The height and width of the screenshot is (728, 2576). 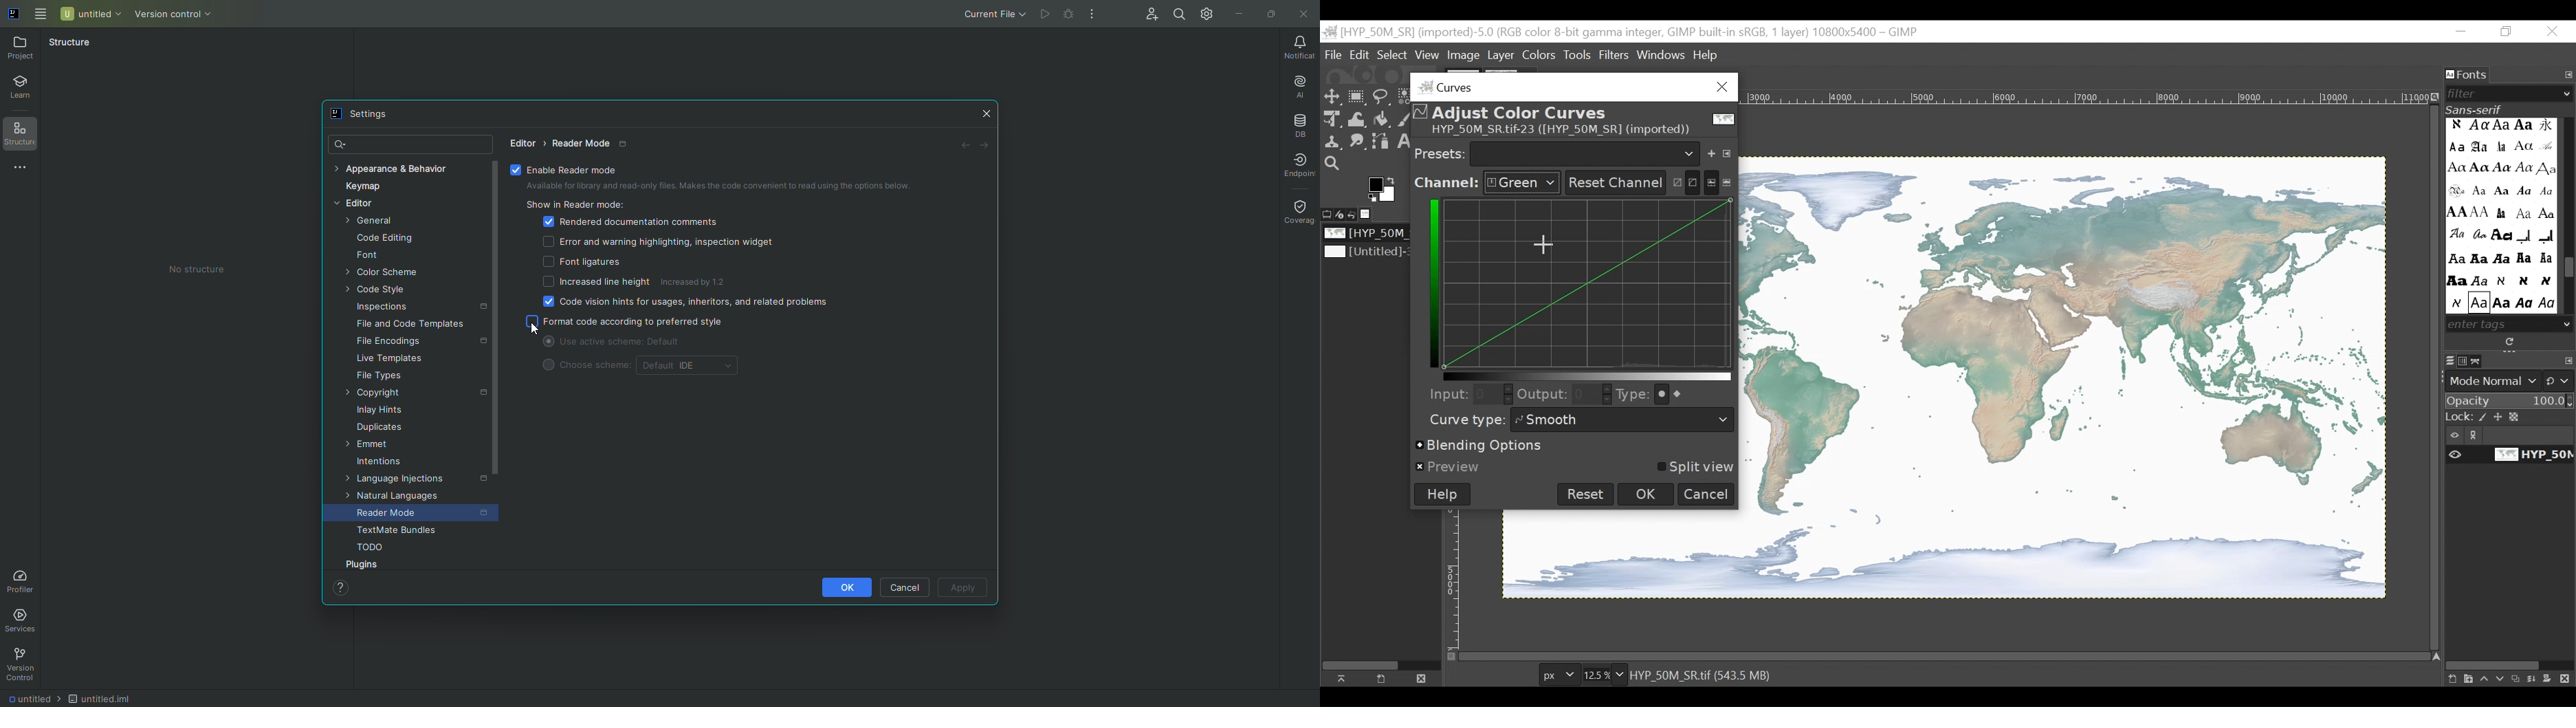 I want to click on Windows, so click(x=1662, y=52).